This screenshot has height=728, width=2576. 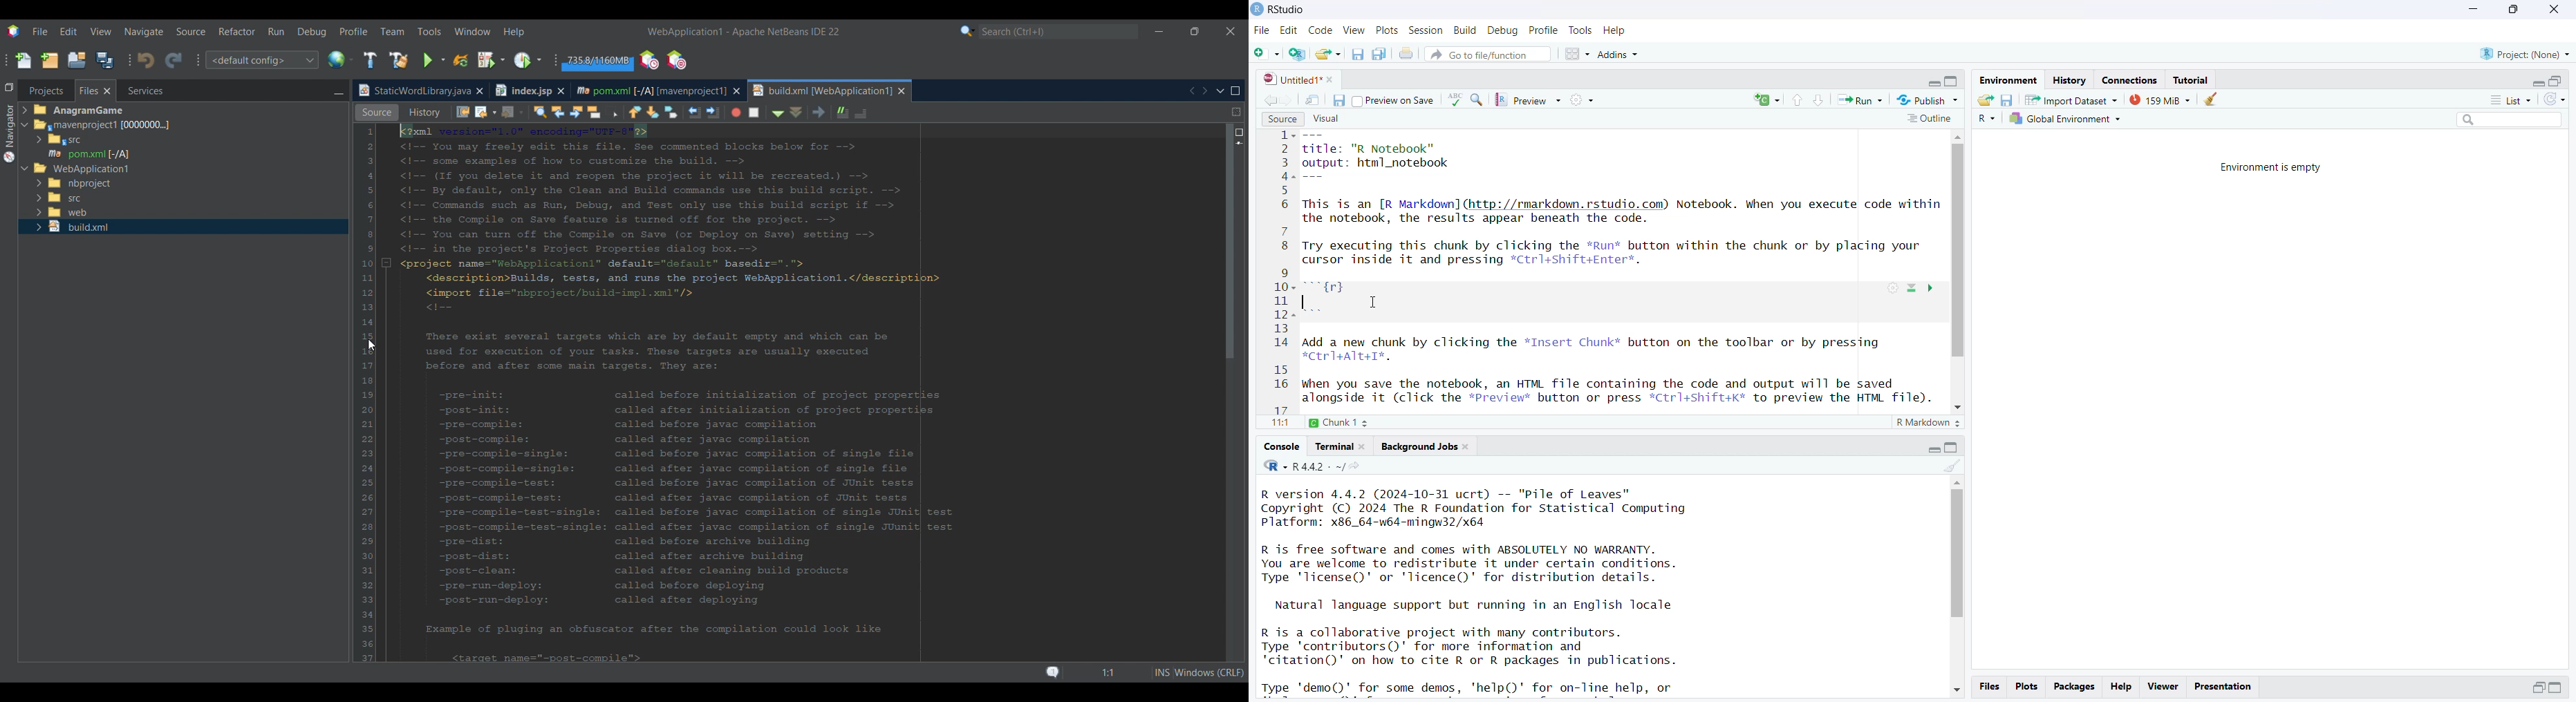 I want to click on 11:1, so click(x=1279, y=424).